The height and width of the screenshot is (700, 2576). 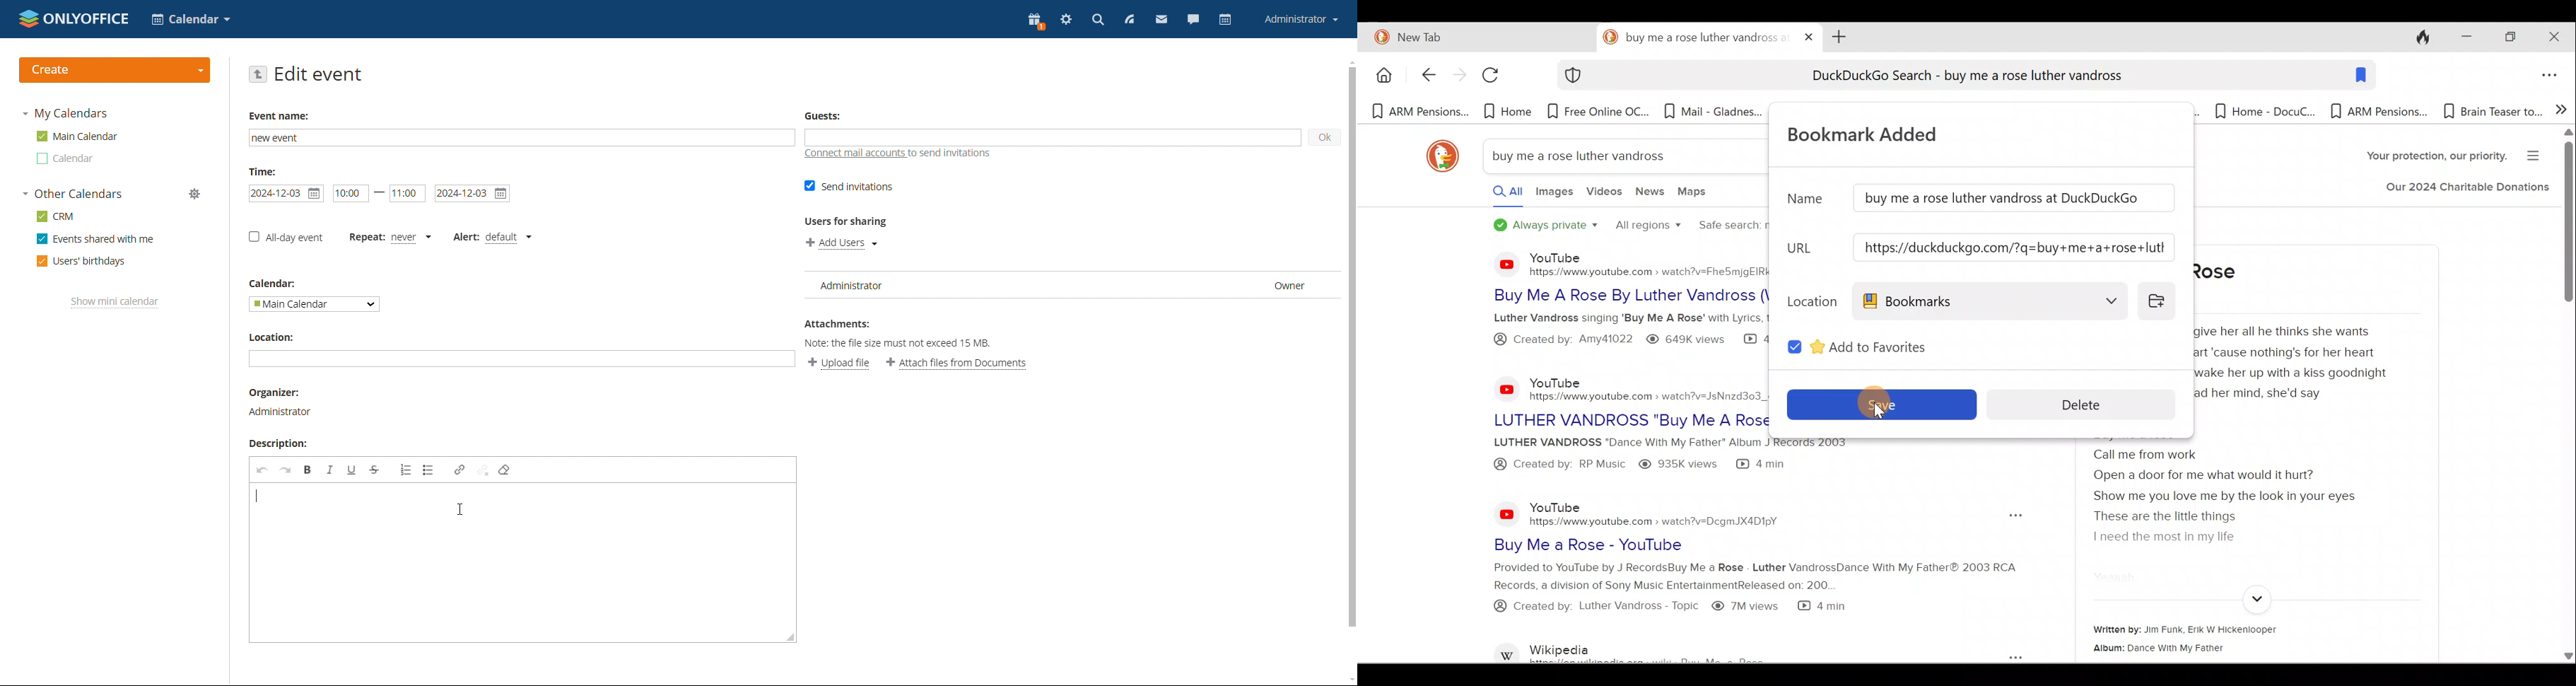 I want to click on Note: the file size must not exceed 15 MB., so click(x=910, y=343).